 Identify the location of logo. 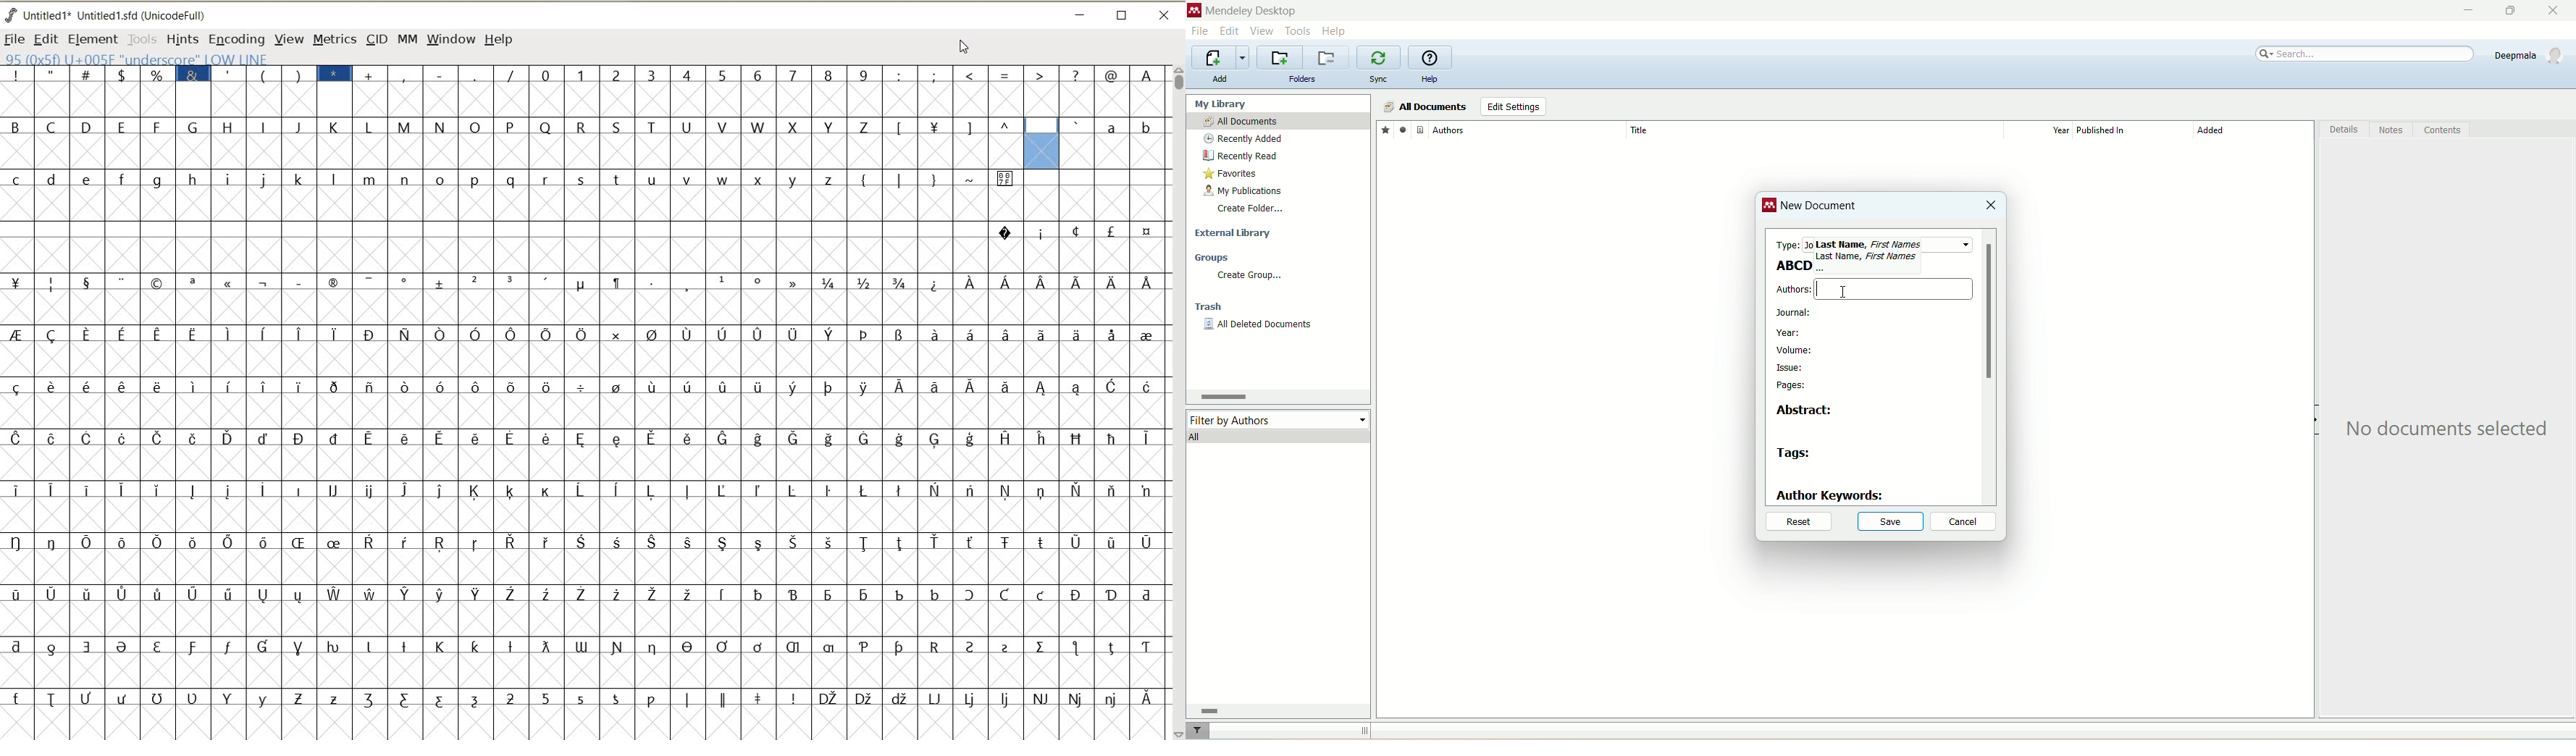
(1770, 207).